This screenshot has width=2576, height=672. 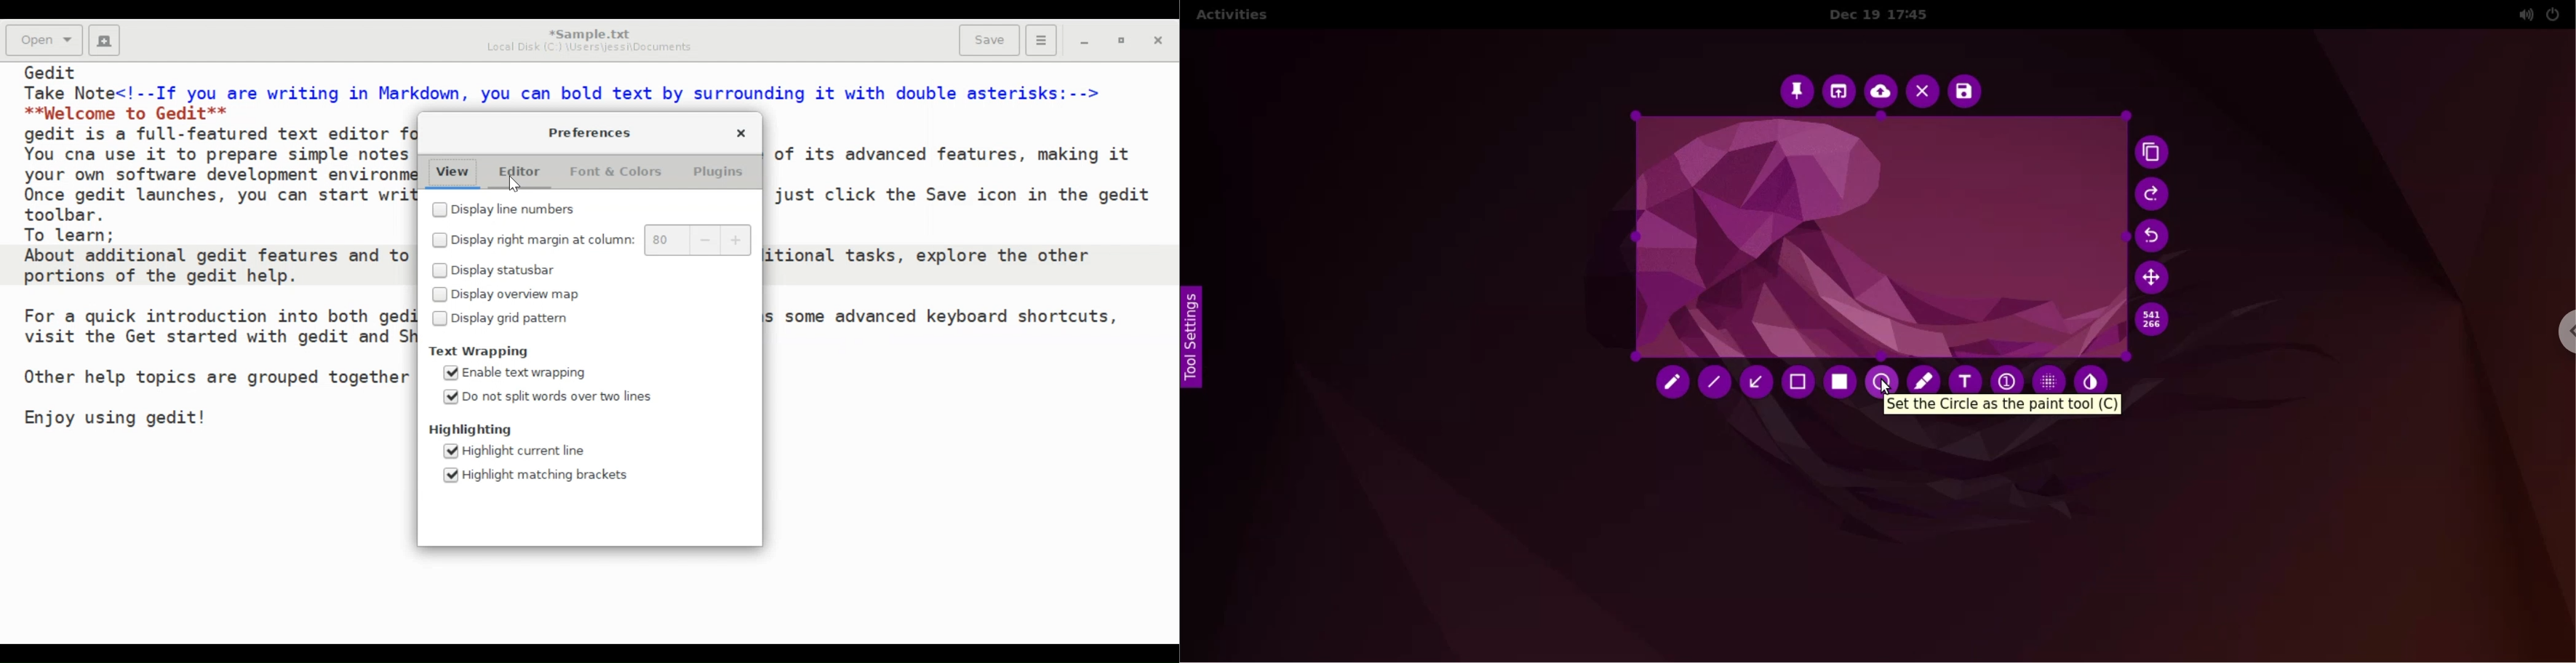 I want to click on Preferences, so click(x=590, y=132).